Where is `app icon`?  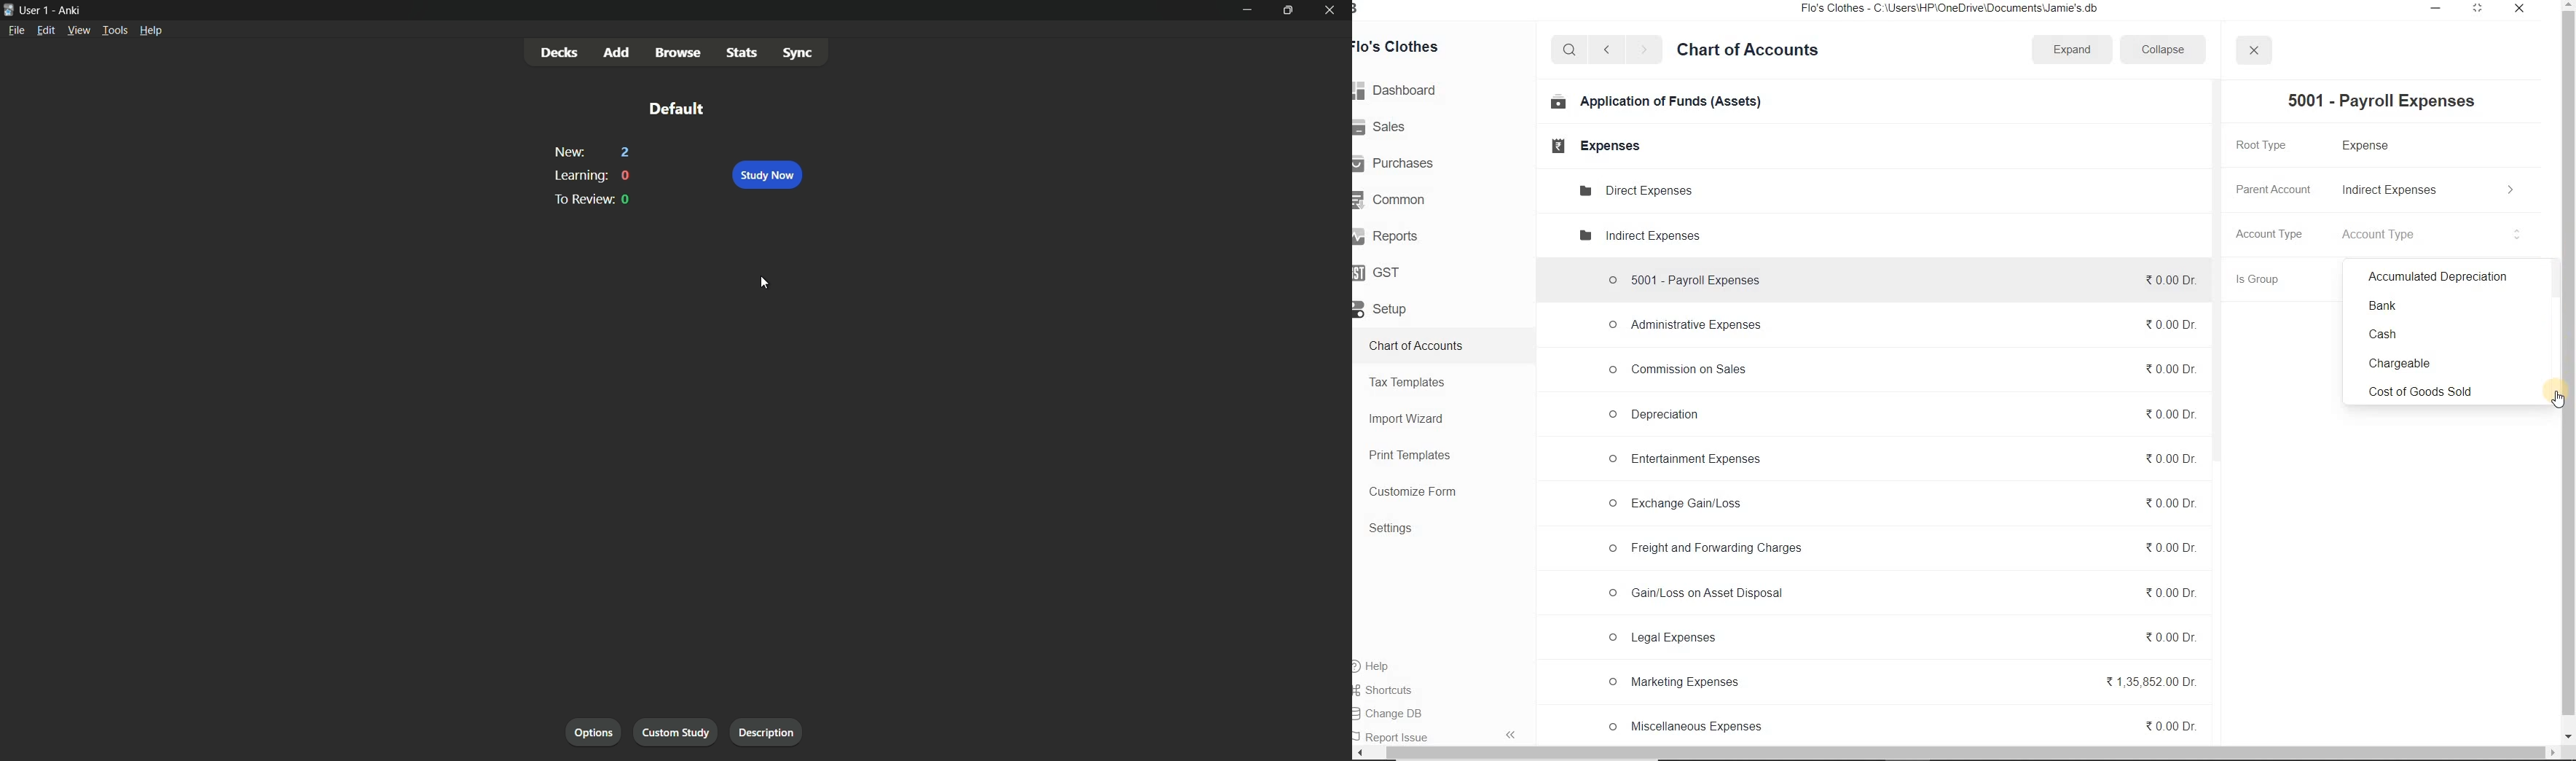 app icon is located at coordinates (8, 10).